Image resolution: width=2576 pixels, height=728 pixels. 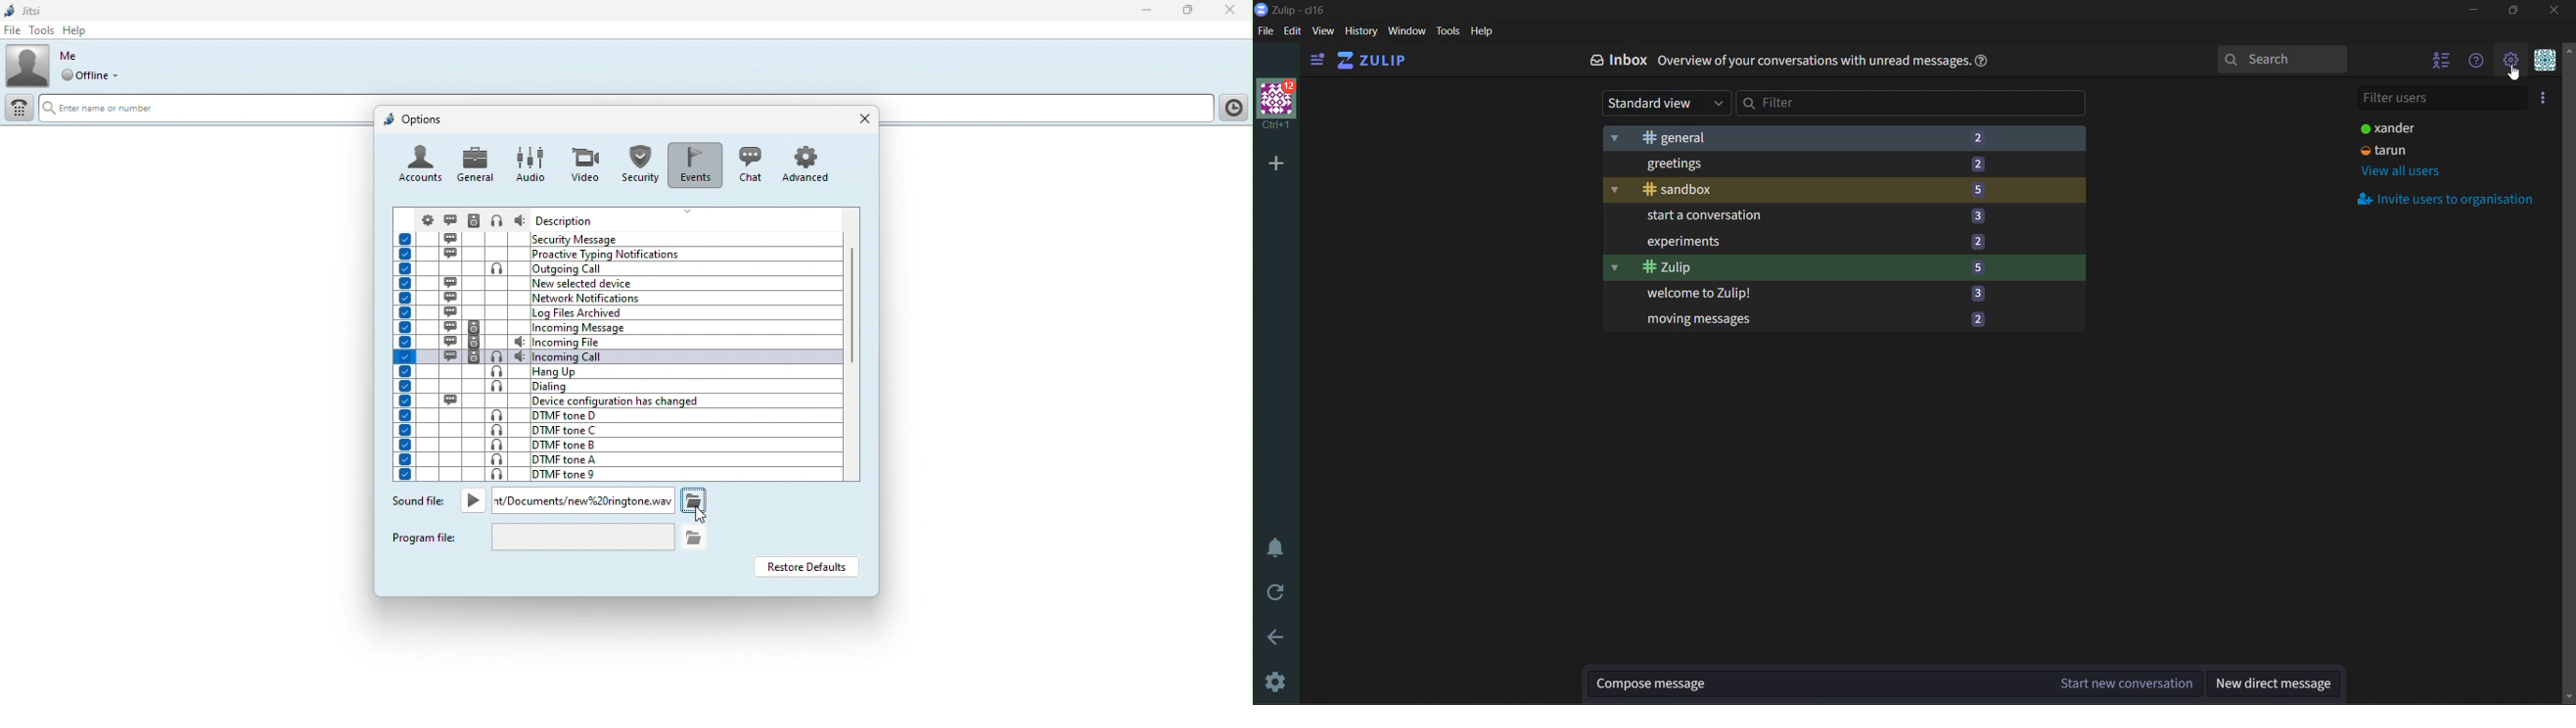 What do you see at coordinates (18, 111) in the screenshot?
I see `Dial pad` at bounding box center [18, 111].